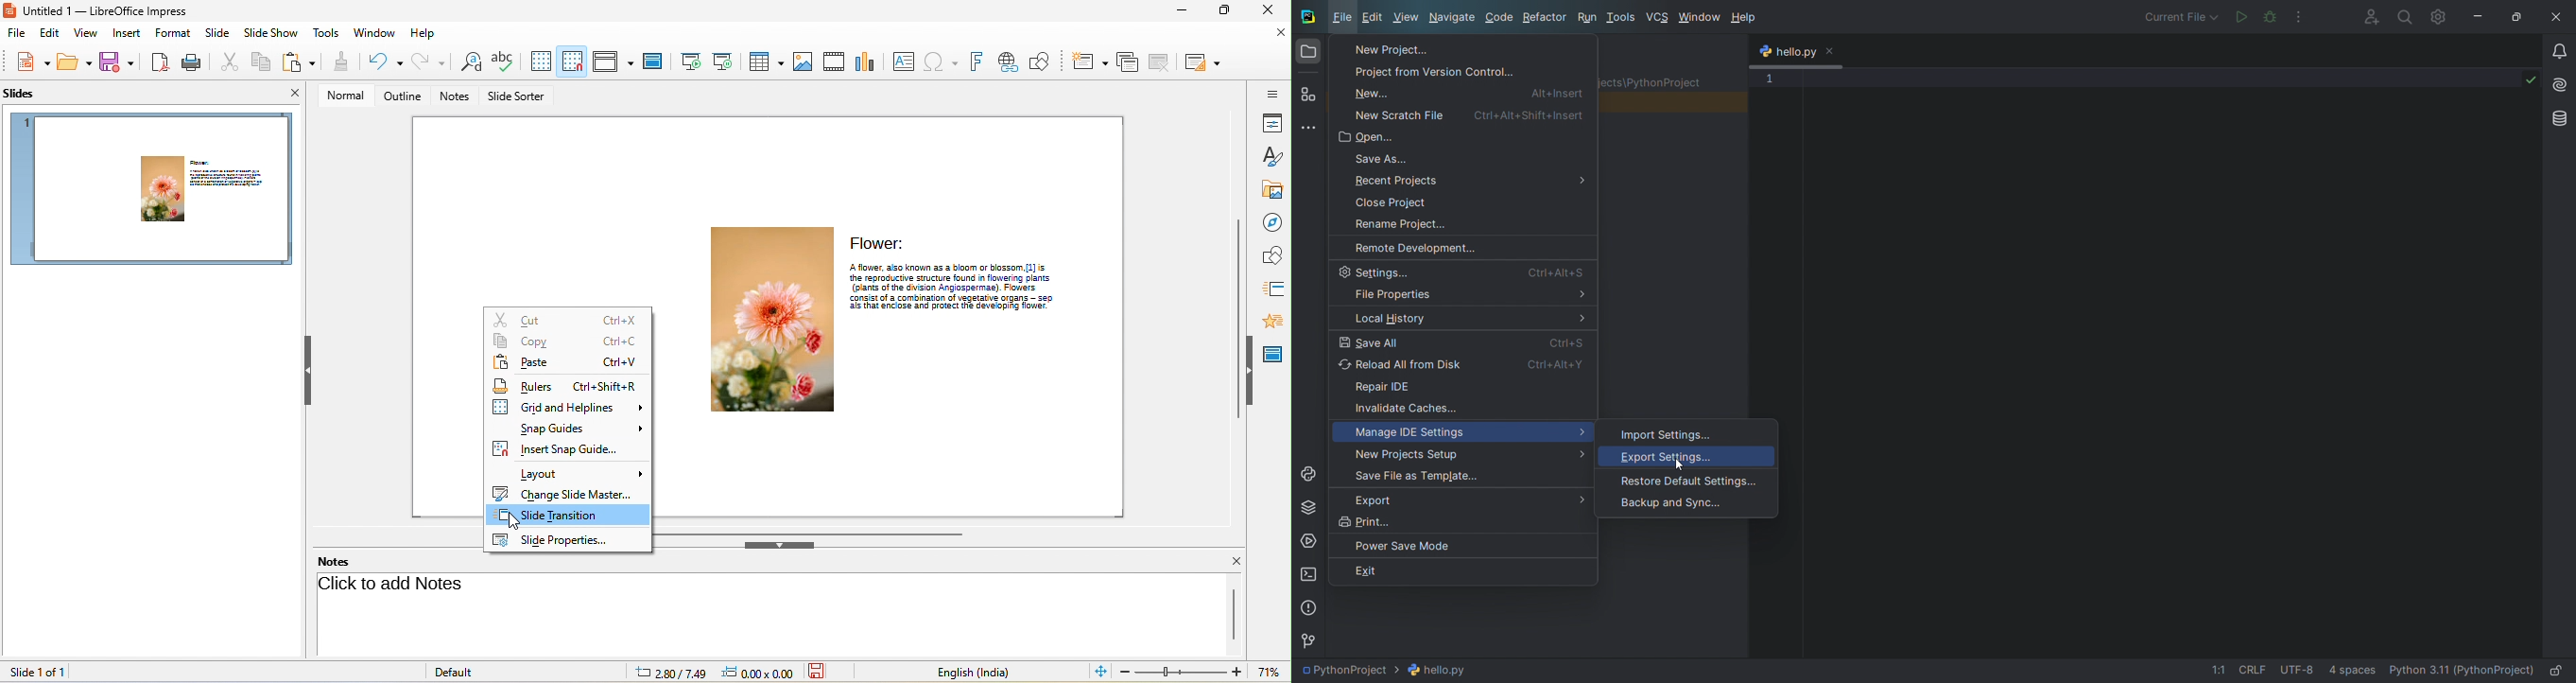  Describe the element at coordinates (942, 60) in the screenshot. I see `special character` at that location.